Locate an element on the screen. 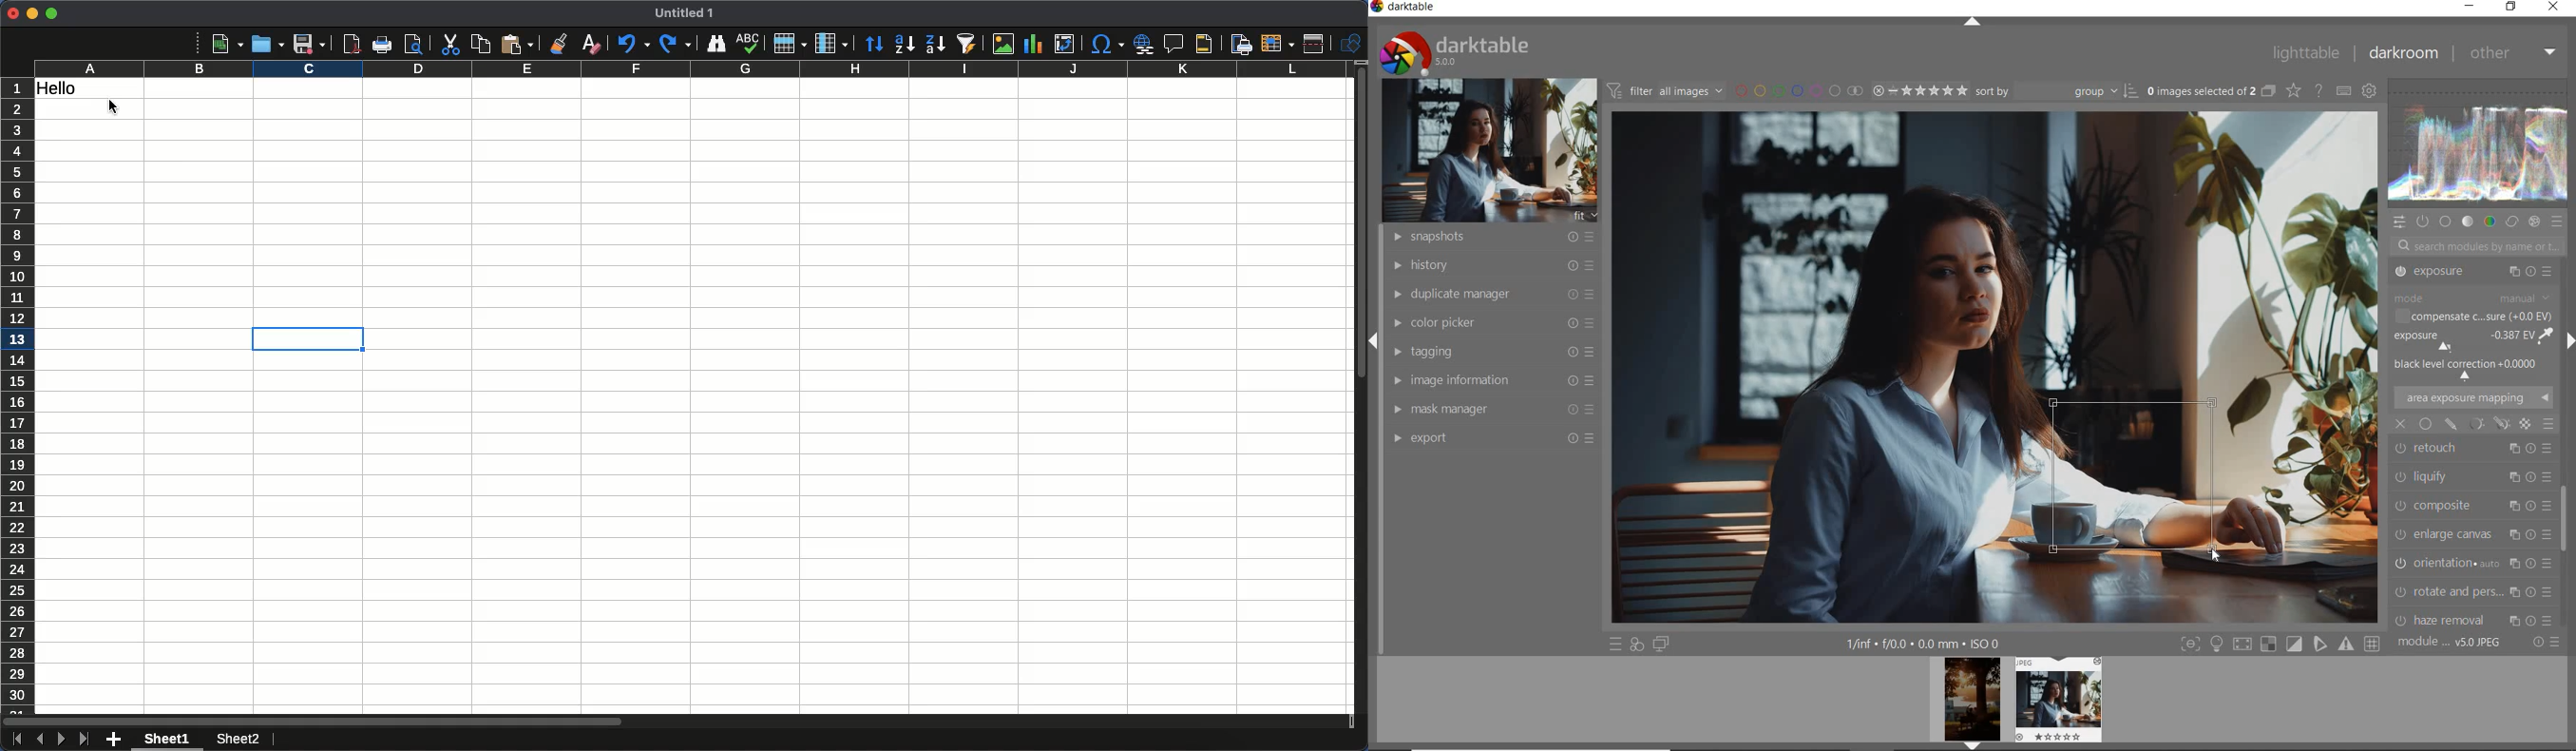  EXPOSURE is located at coordinates (2471, 333).